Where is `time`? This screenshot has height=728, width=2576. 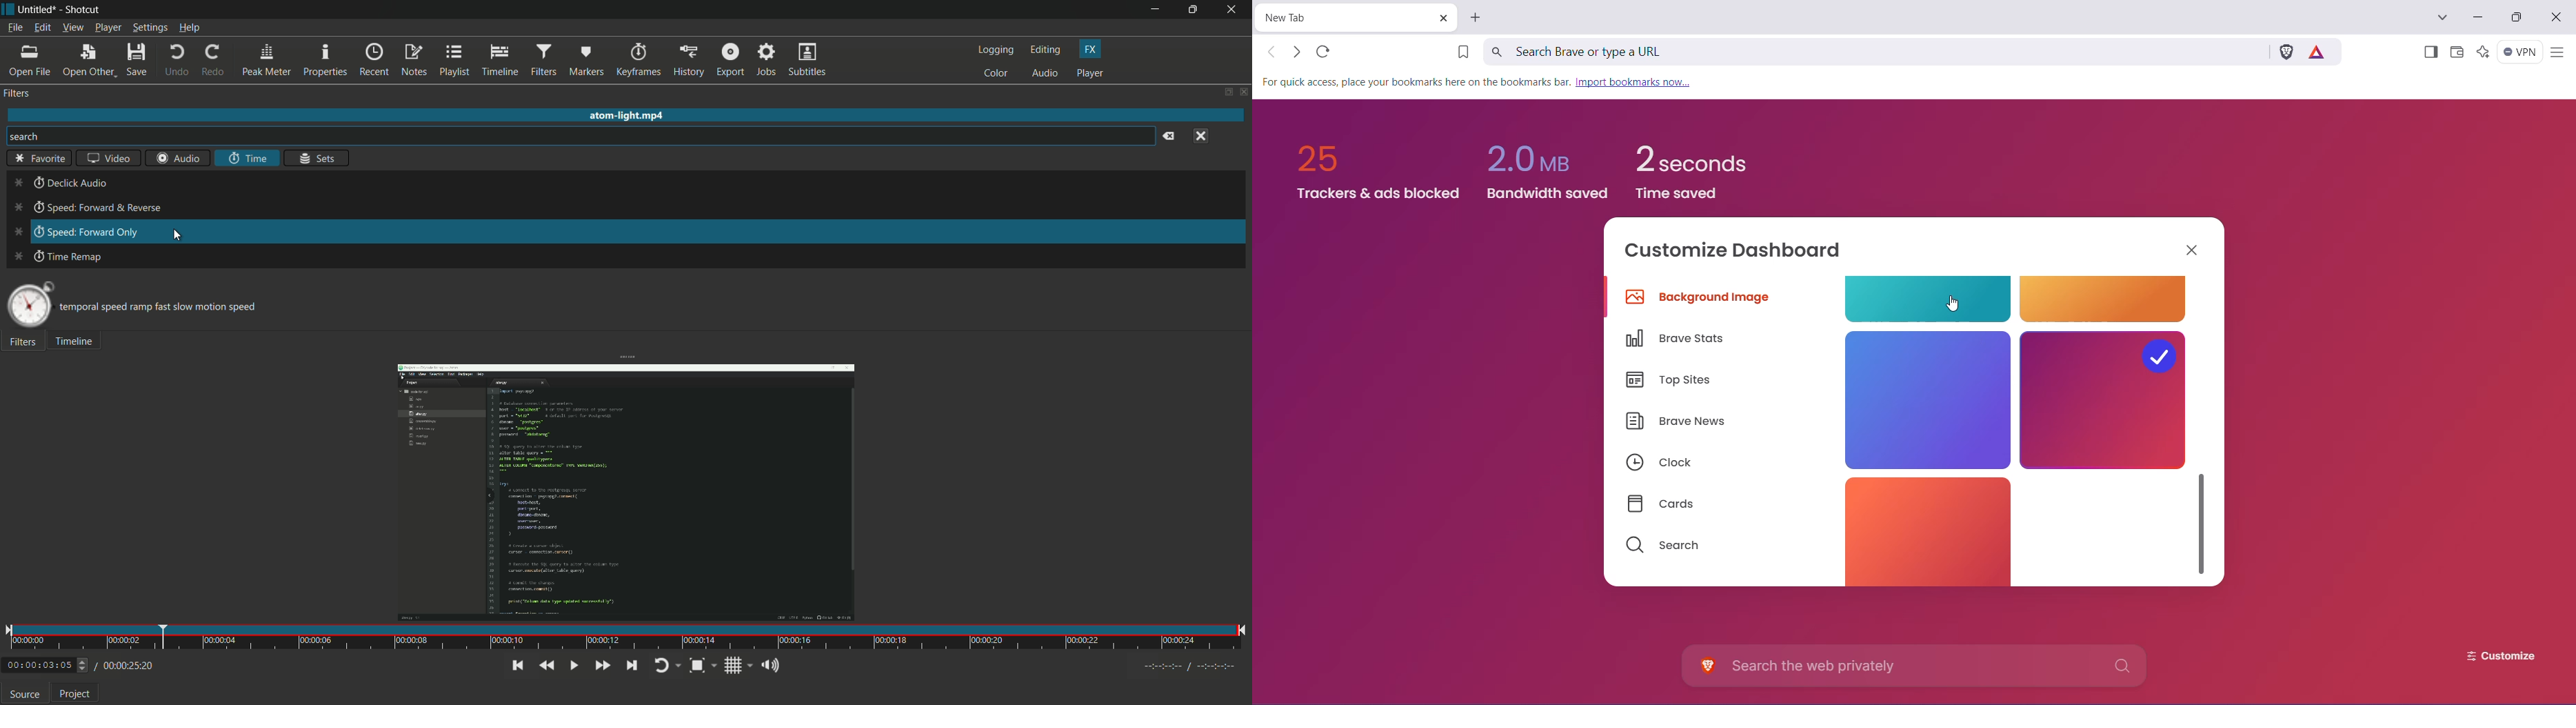
time is located at coordinates (628, 636).